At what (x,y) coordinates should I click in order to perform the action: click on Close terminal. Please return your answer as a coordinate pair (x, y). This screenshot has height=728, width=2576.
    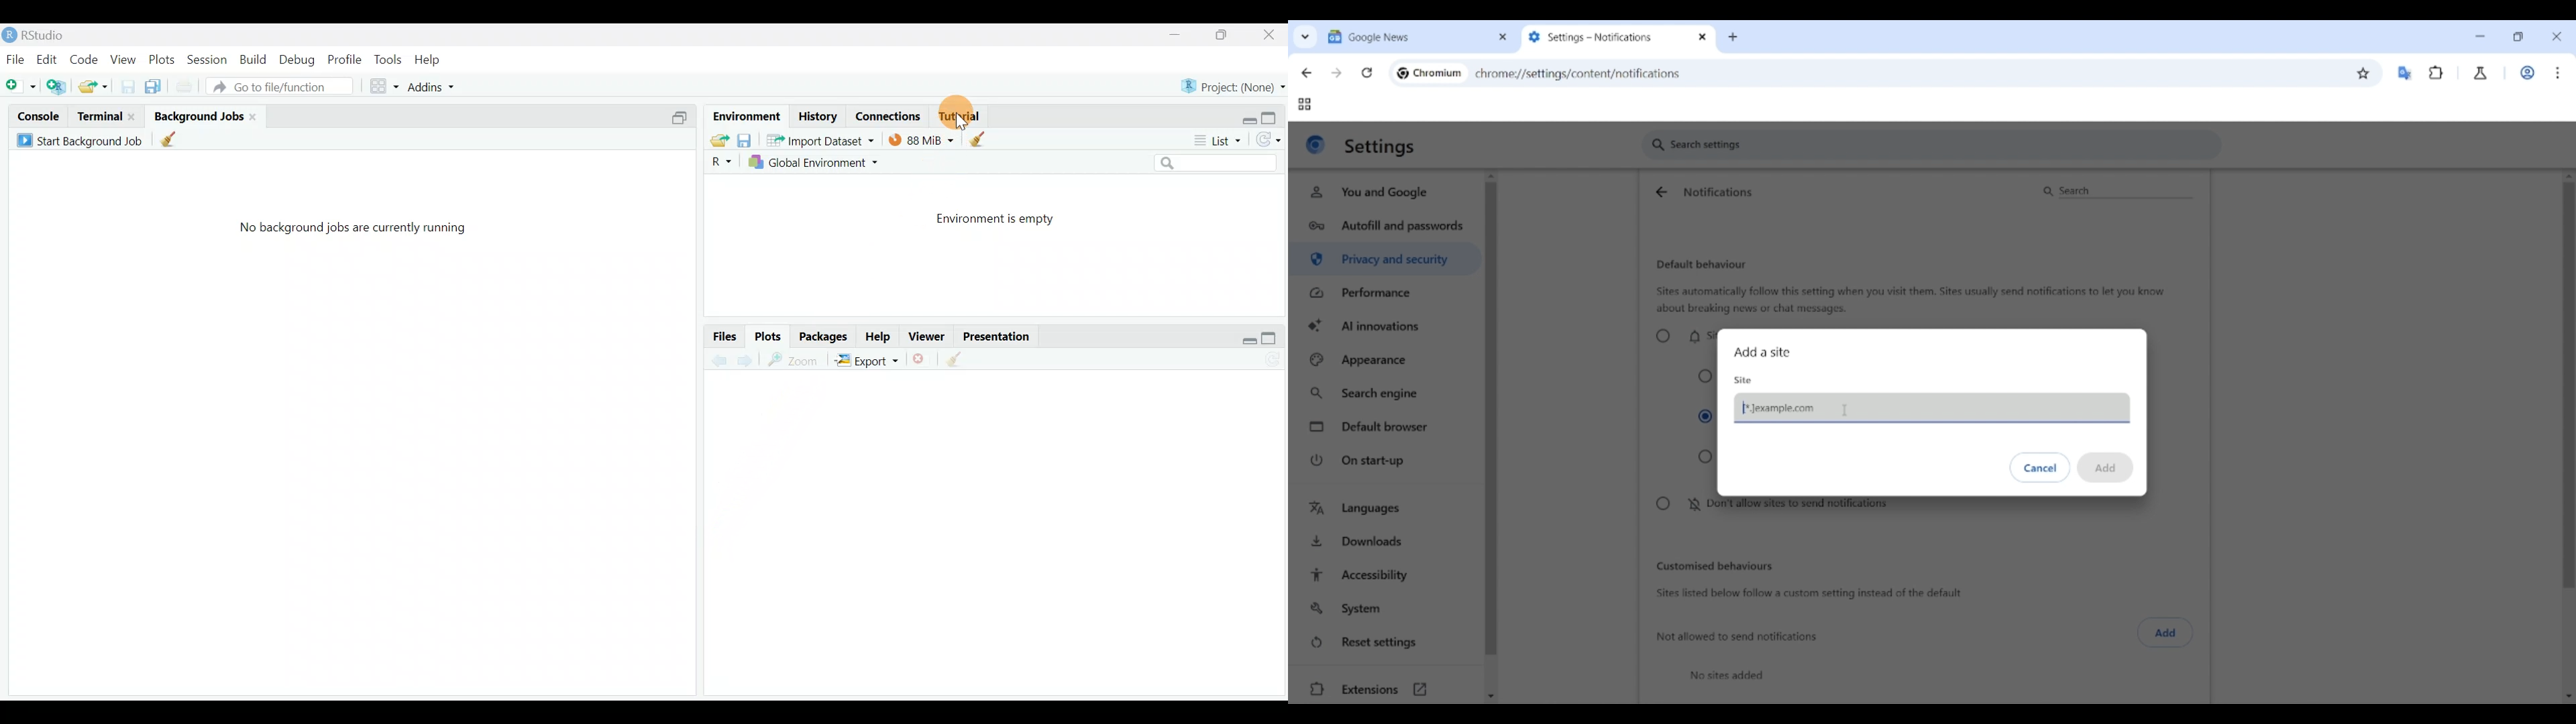
    Looking at the image, I should click on (132, 115).